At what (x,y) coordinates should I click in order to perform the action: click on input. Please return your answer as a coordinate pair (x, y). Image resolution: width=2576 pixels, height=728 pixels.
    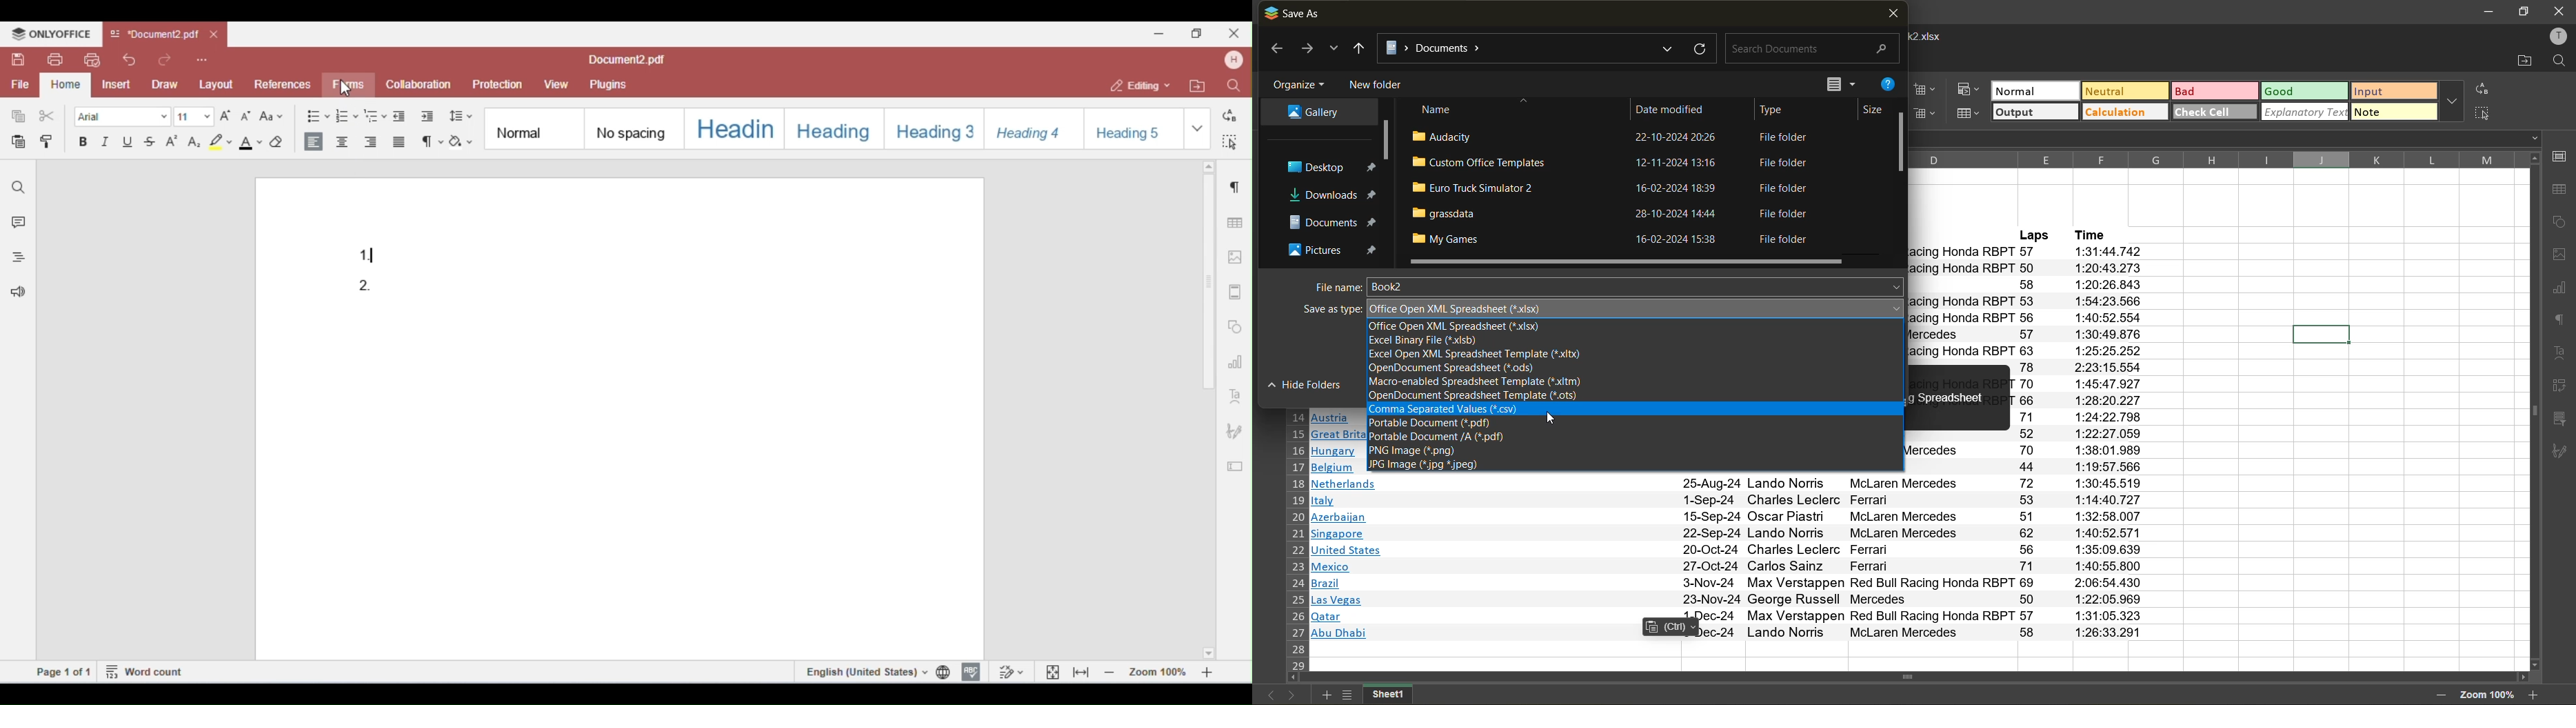
    Looking at the image, I should click on (2394, 90).